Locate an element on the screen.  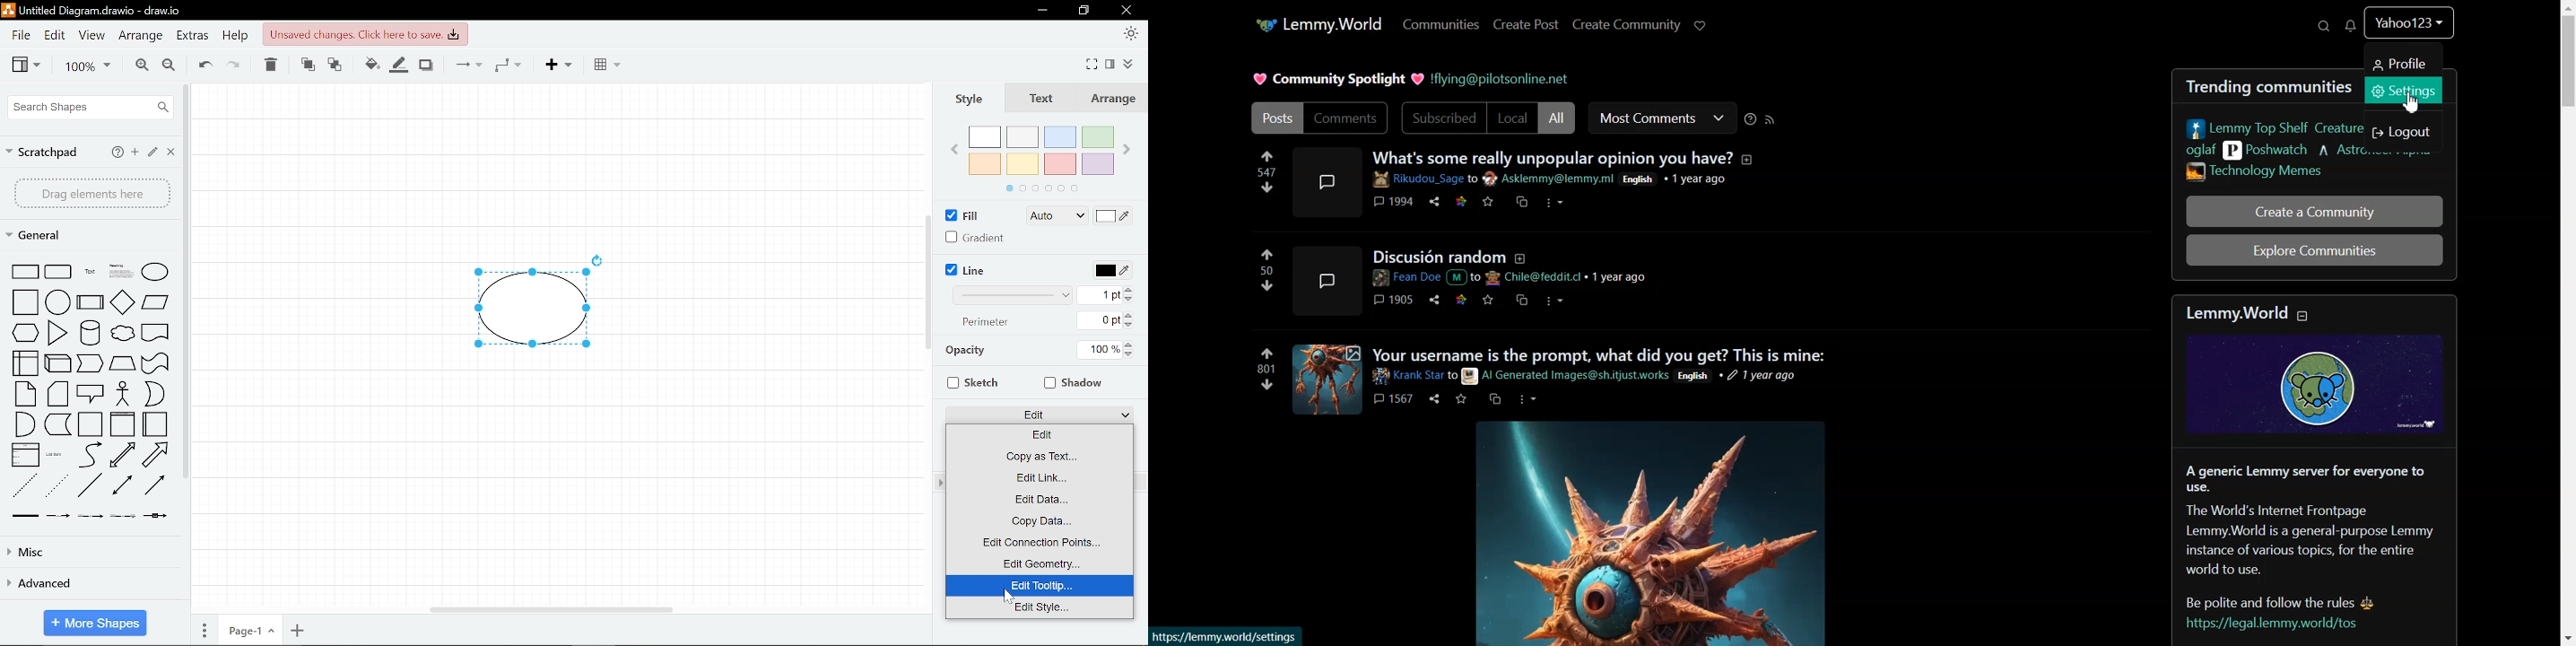
Sketch is located at coordinates (970, 382).